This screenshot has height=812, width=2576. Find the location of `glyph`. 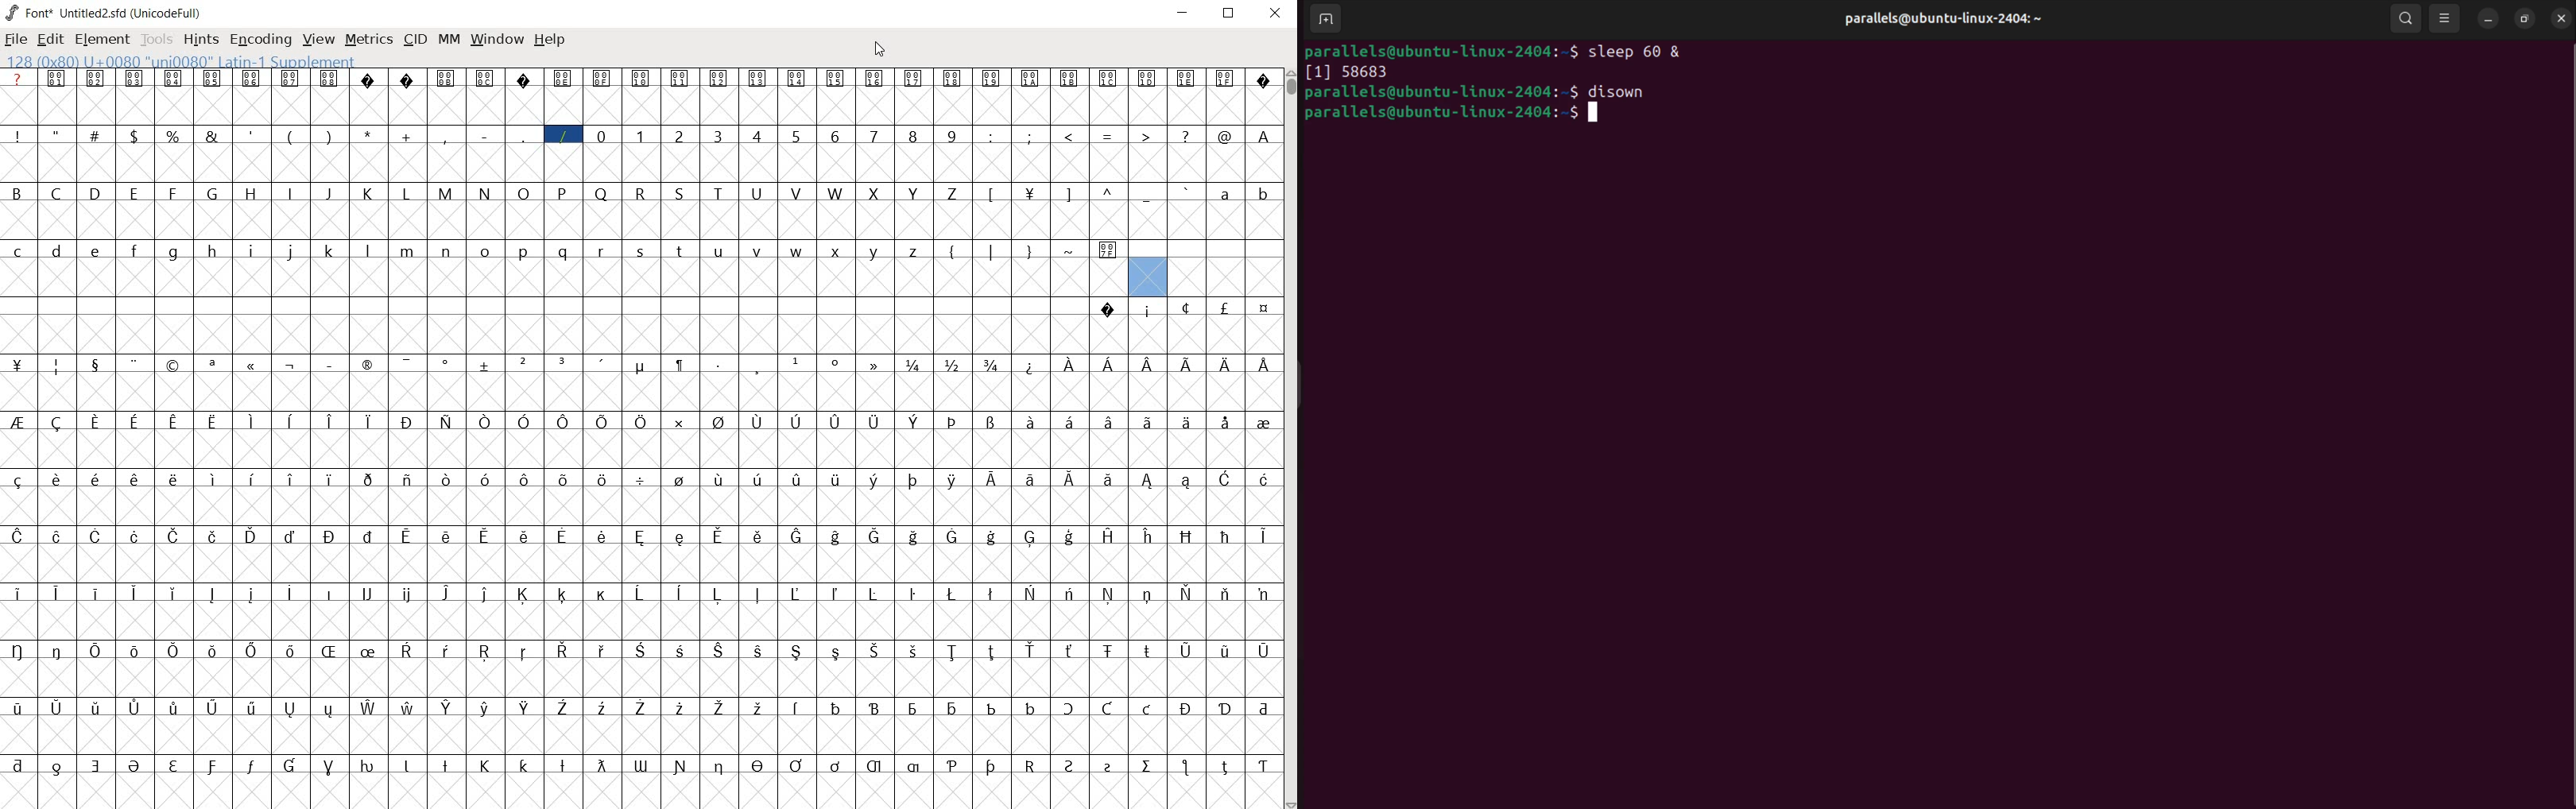

glyph is located at coordinates (215, 479).